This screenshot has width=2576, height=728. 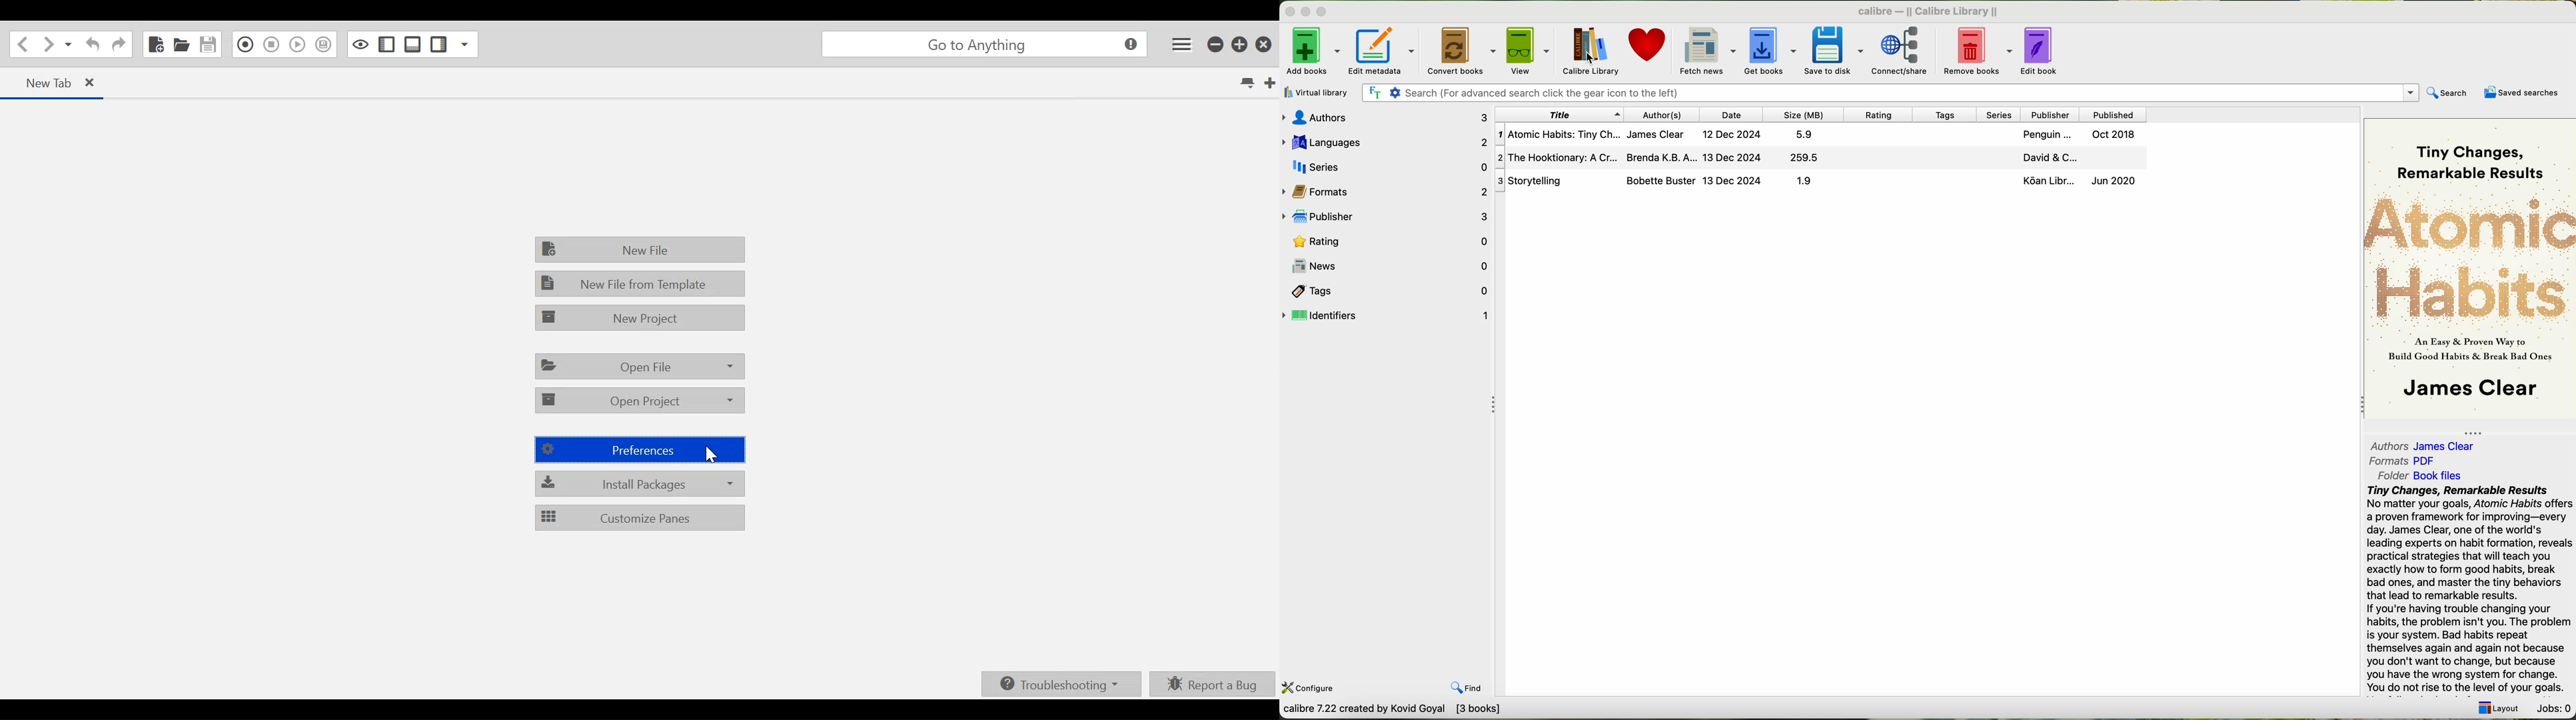 I want to click on save to disk, so click(x=1834, y=49).